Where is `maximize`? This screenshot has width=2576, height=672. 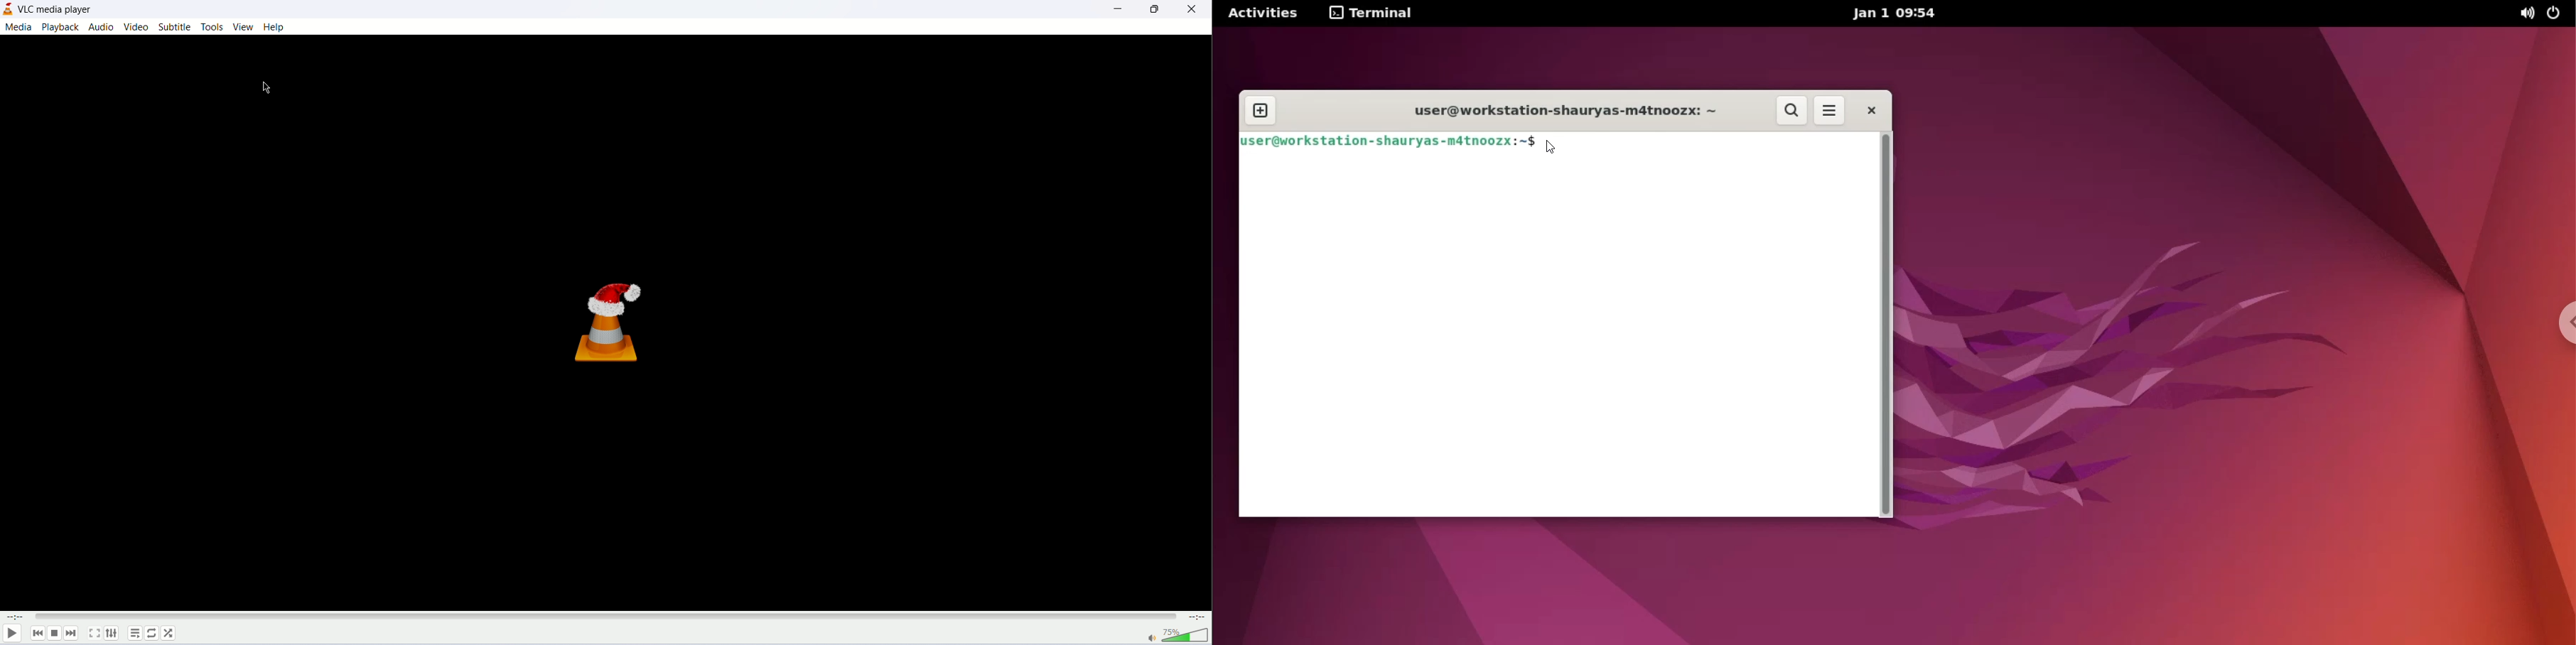
maximize is located at coordinates (1153, 10).